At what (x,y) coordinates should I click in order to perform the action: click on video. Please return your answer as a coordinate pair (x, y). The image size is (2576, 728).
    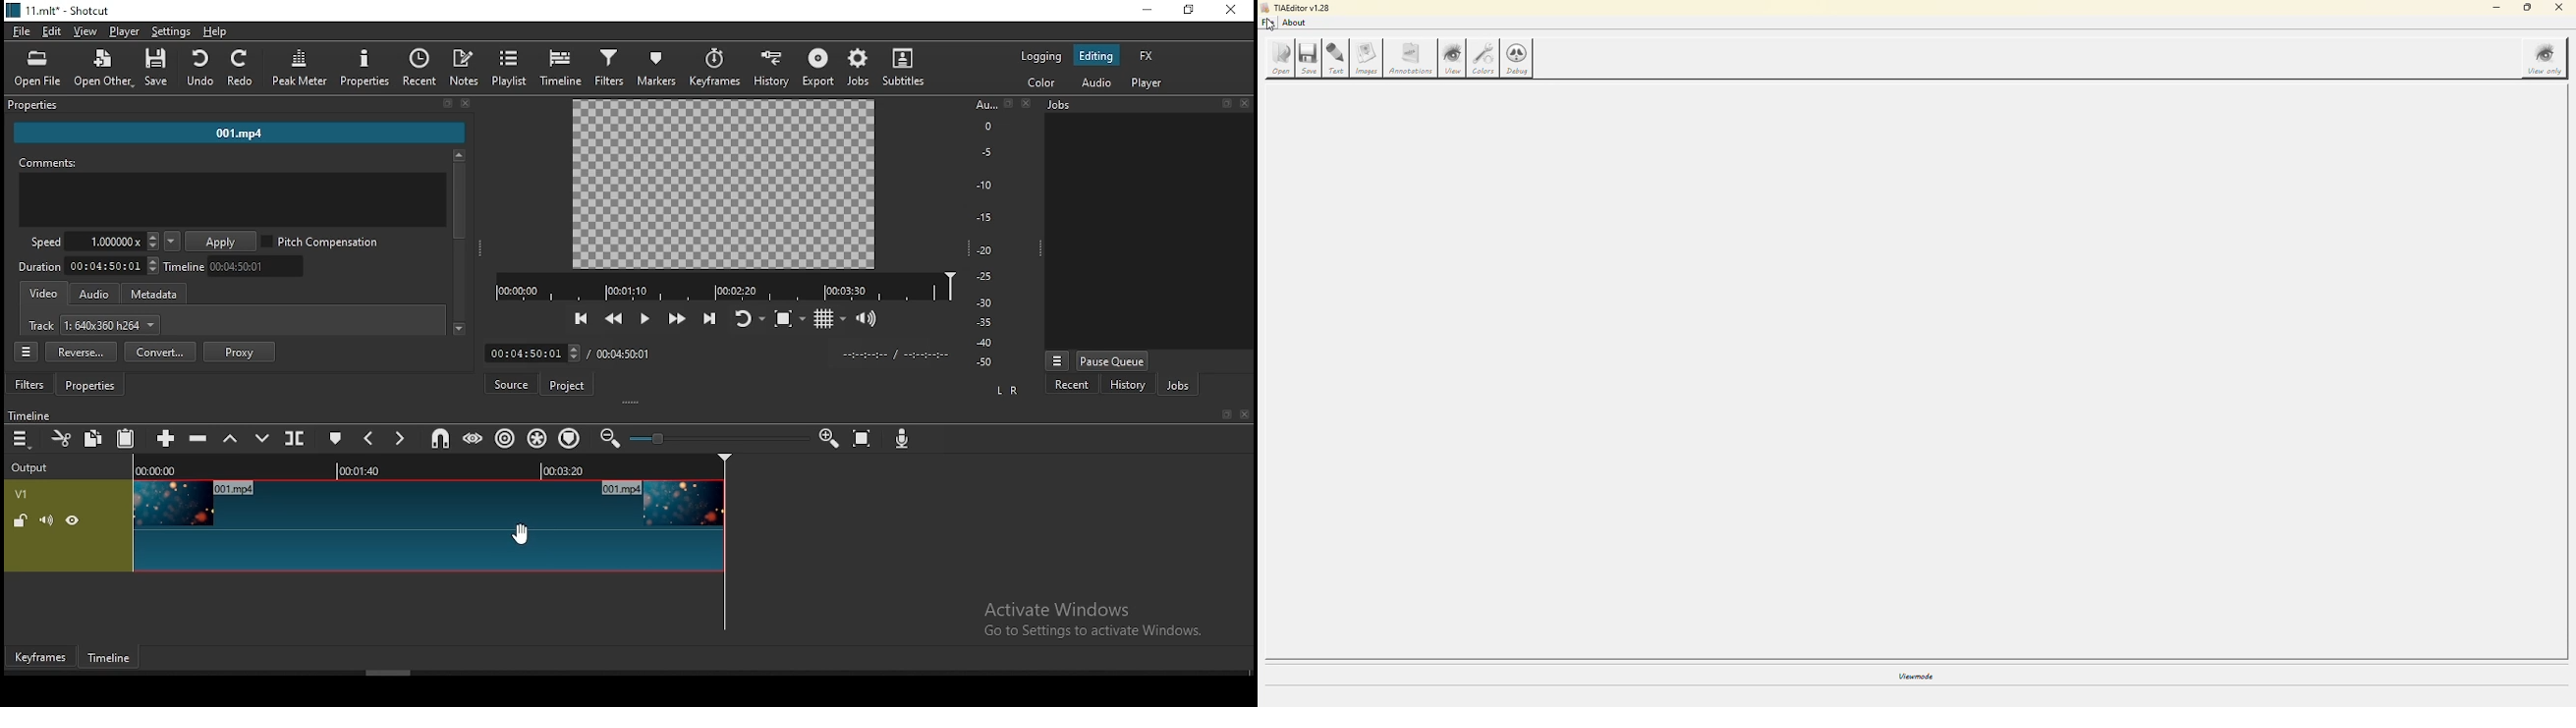
    Looking at the image, I should click on (44, 296).